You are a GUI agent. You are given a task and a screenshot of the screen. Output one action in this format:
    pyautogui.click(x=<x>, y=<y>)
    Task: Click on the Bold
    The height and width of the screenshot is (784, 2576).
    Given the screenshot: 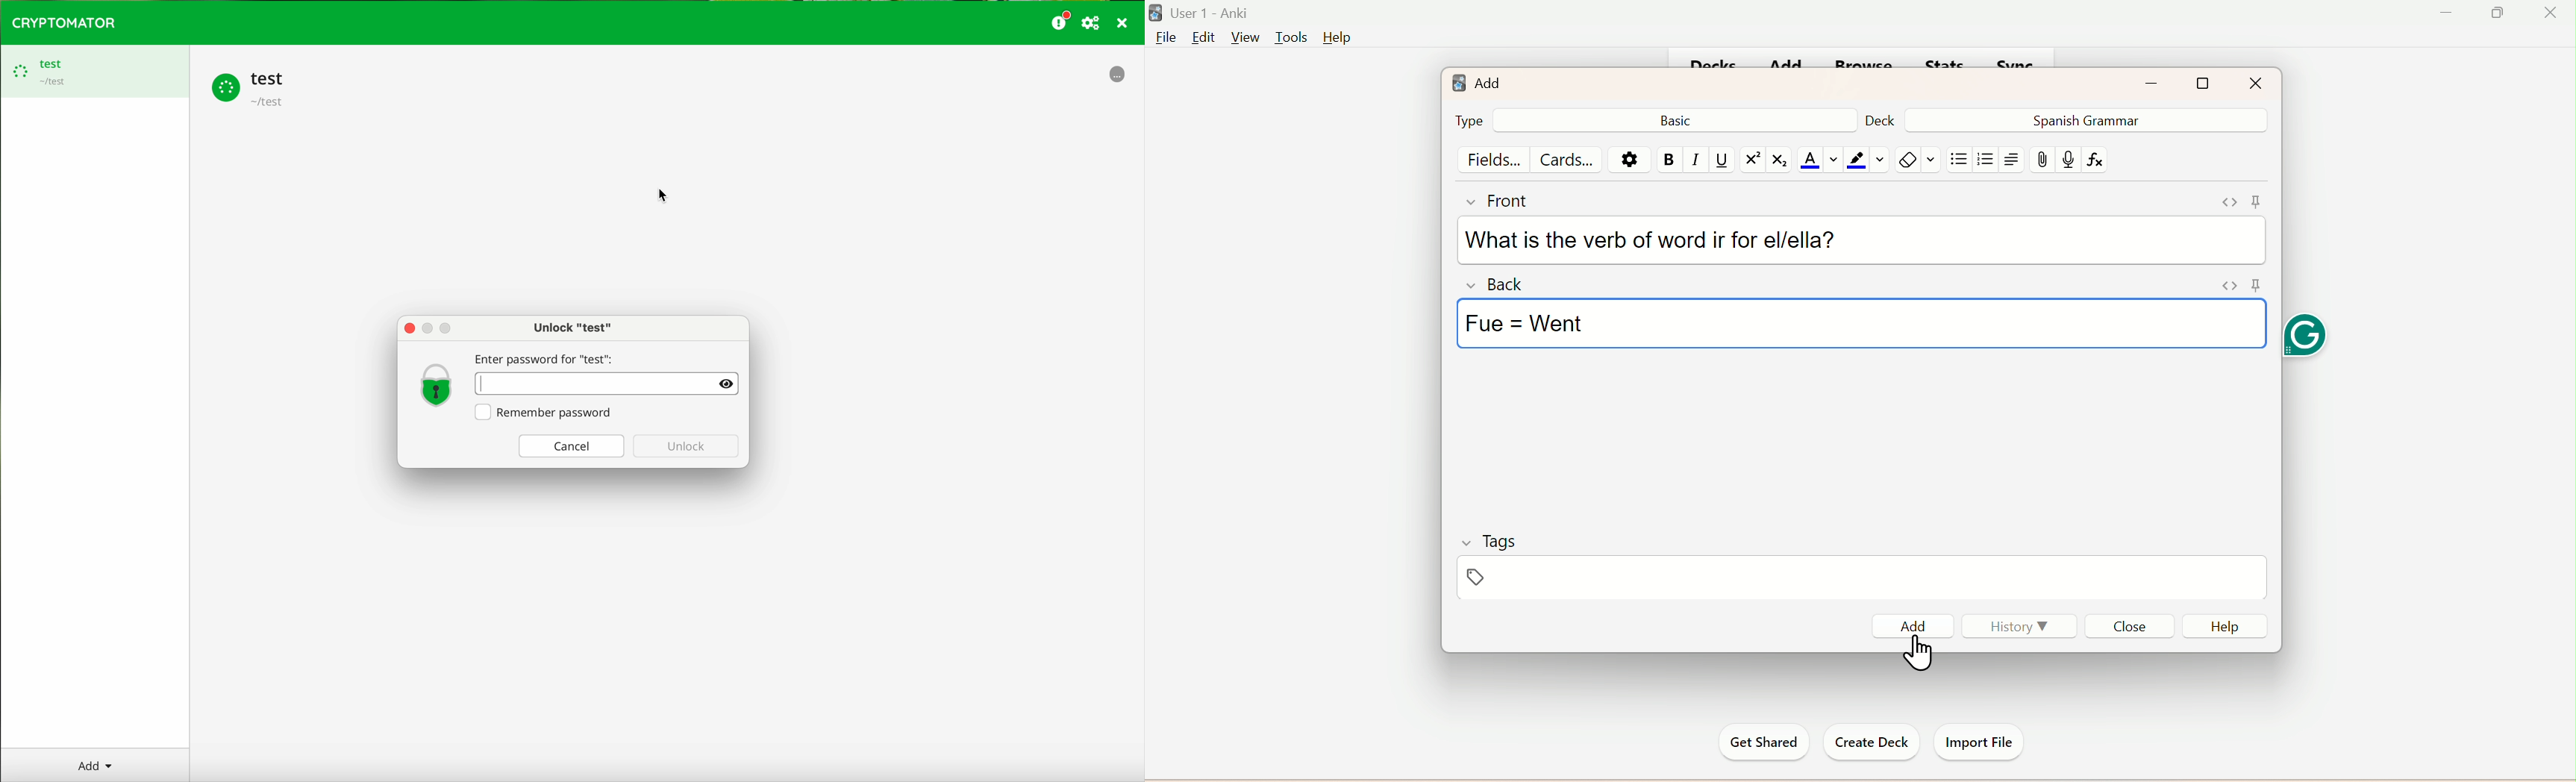 What is the action you would take?
    pyautogui.click(x=1670, y=160)
    